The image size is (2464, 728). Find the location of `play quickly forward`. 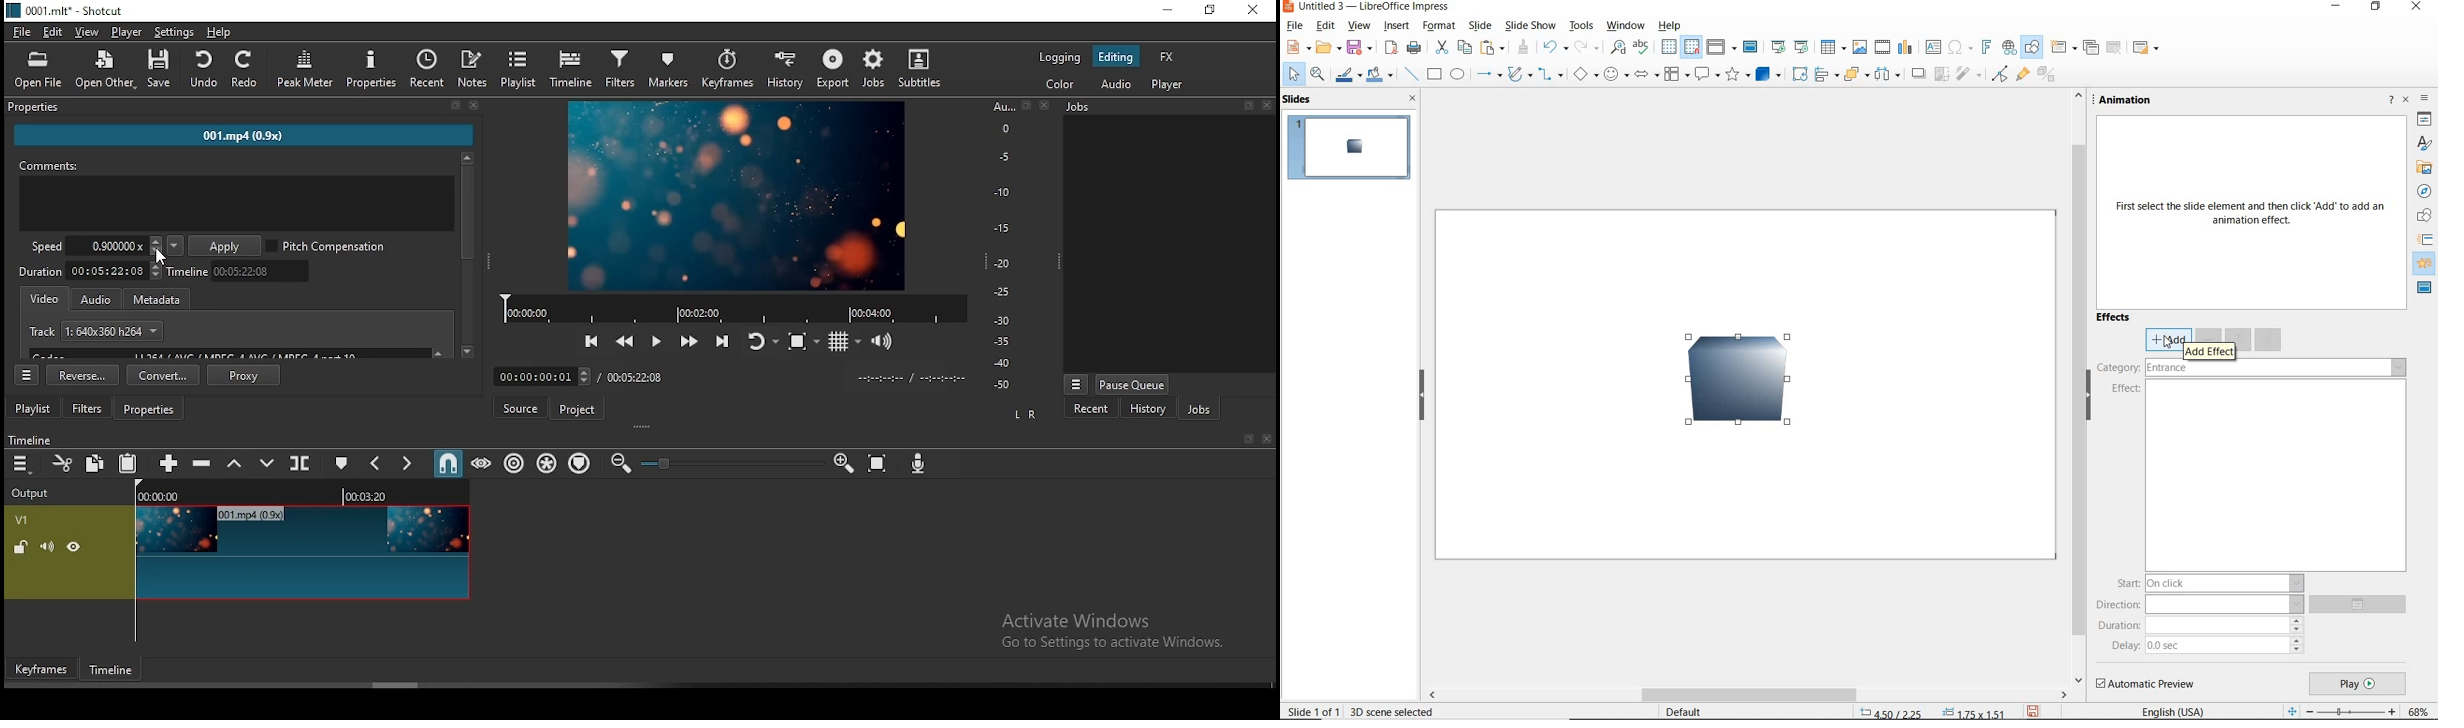

play quickly forward is located at coordinates (691, 341).